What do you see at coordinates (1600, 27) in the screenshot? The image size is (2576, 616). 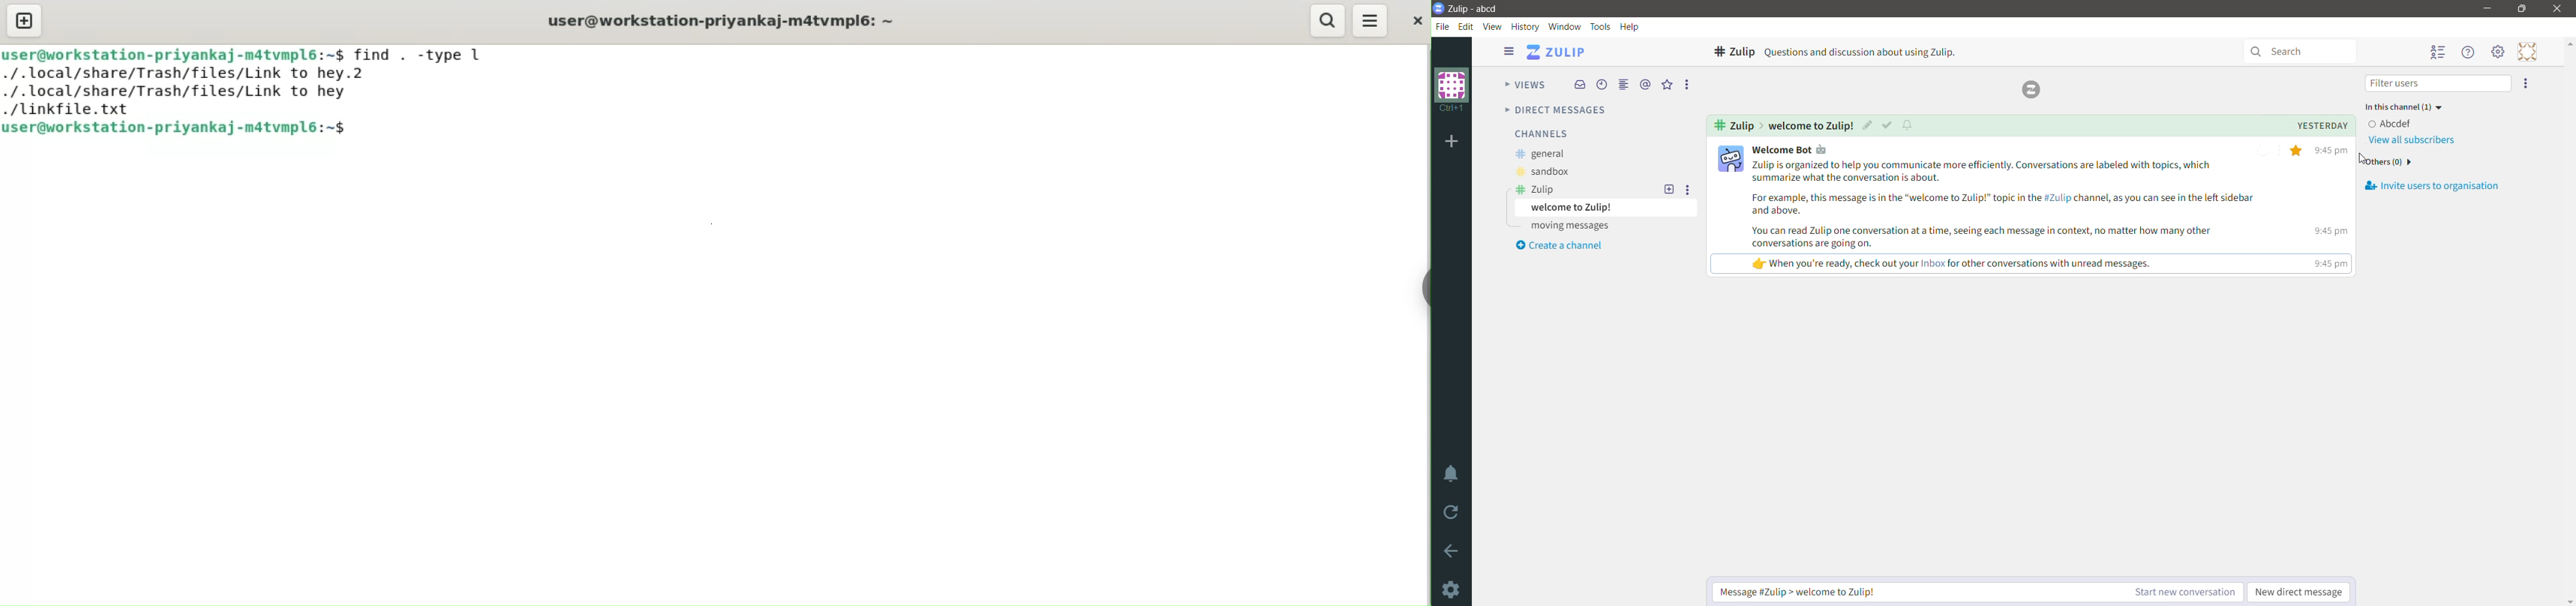 I see `Tools` at bounding box center [1600, 27].